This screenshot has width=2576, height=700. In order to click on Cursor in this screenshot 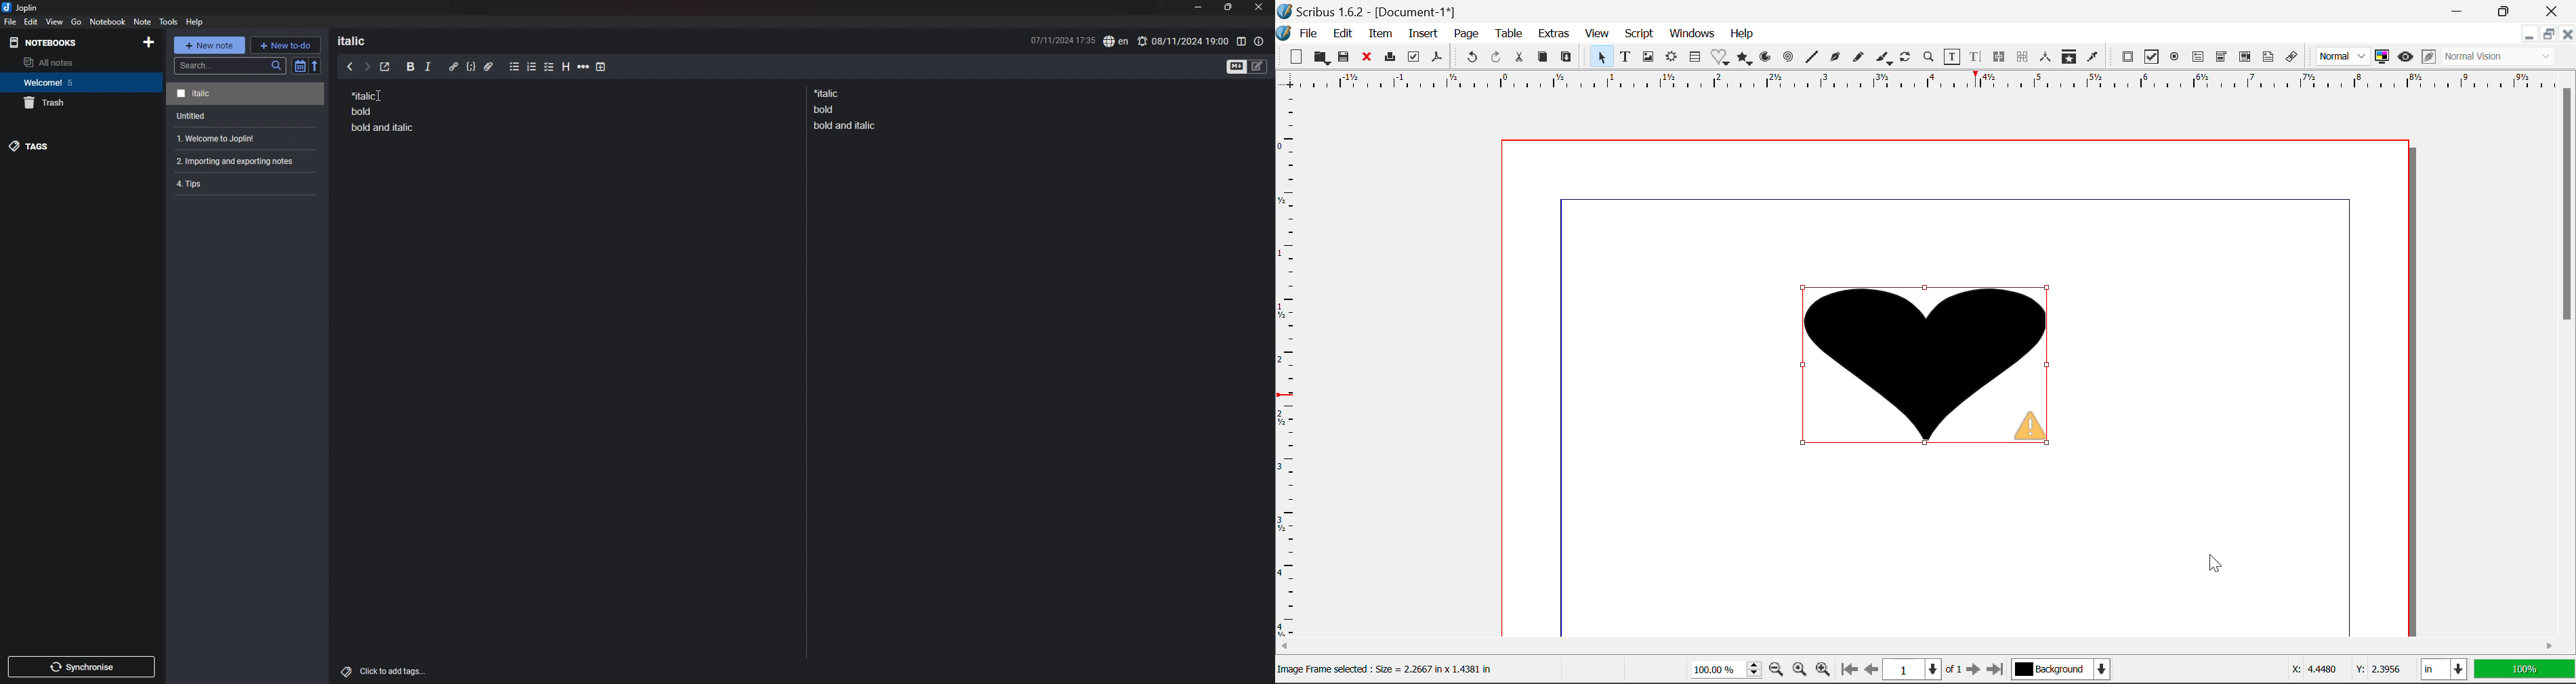, I will do `click(382, 96)`.